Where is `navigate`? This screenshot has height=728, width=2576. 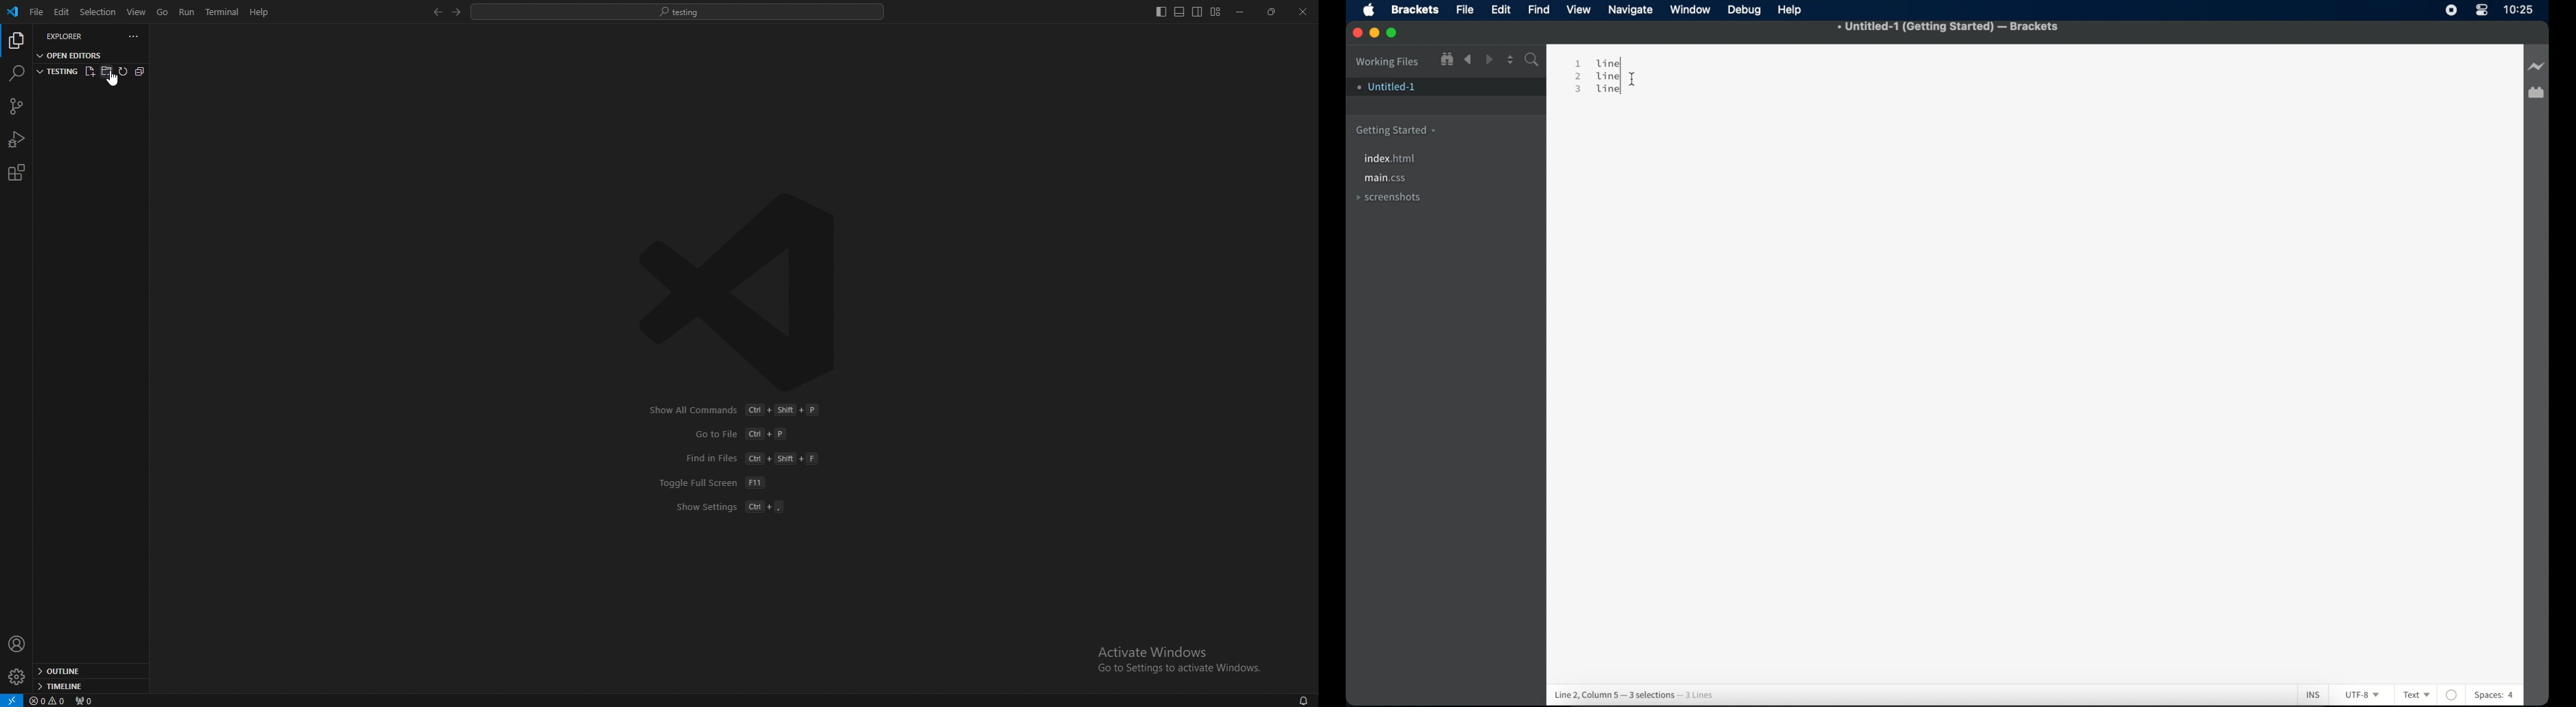
navigate is located at coordinates (1632, 10).